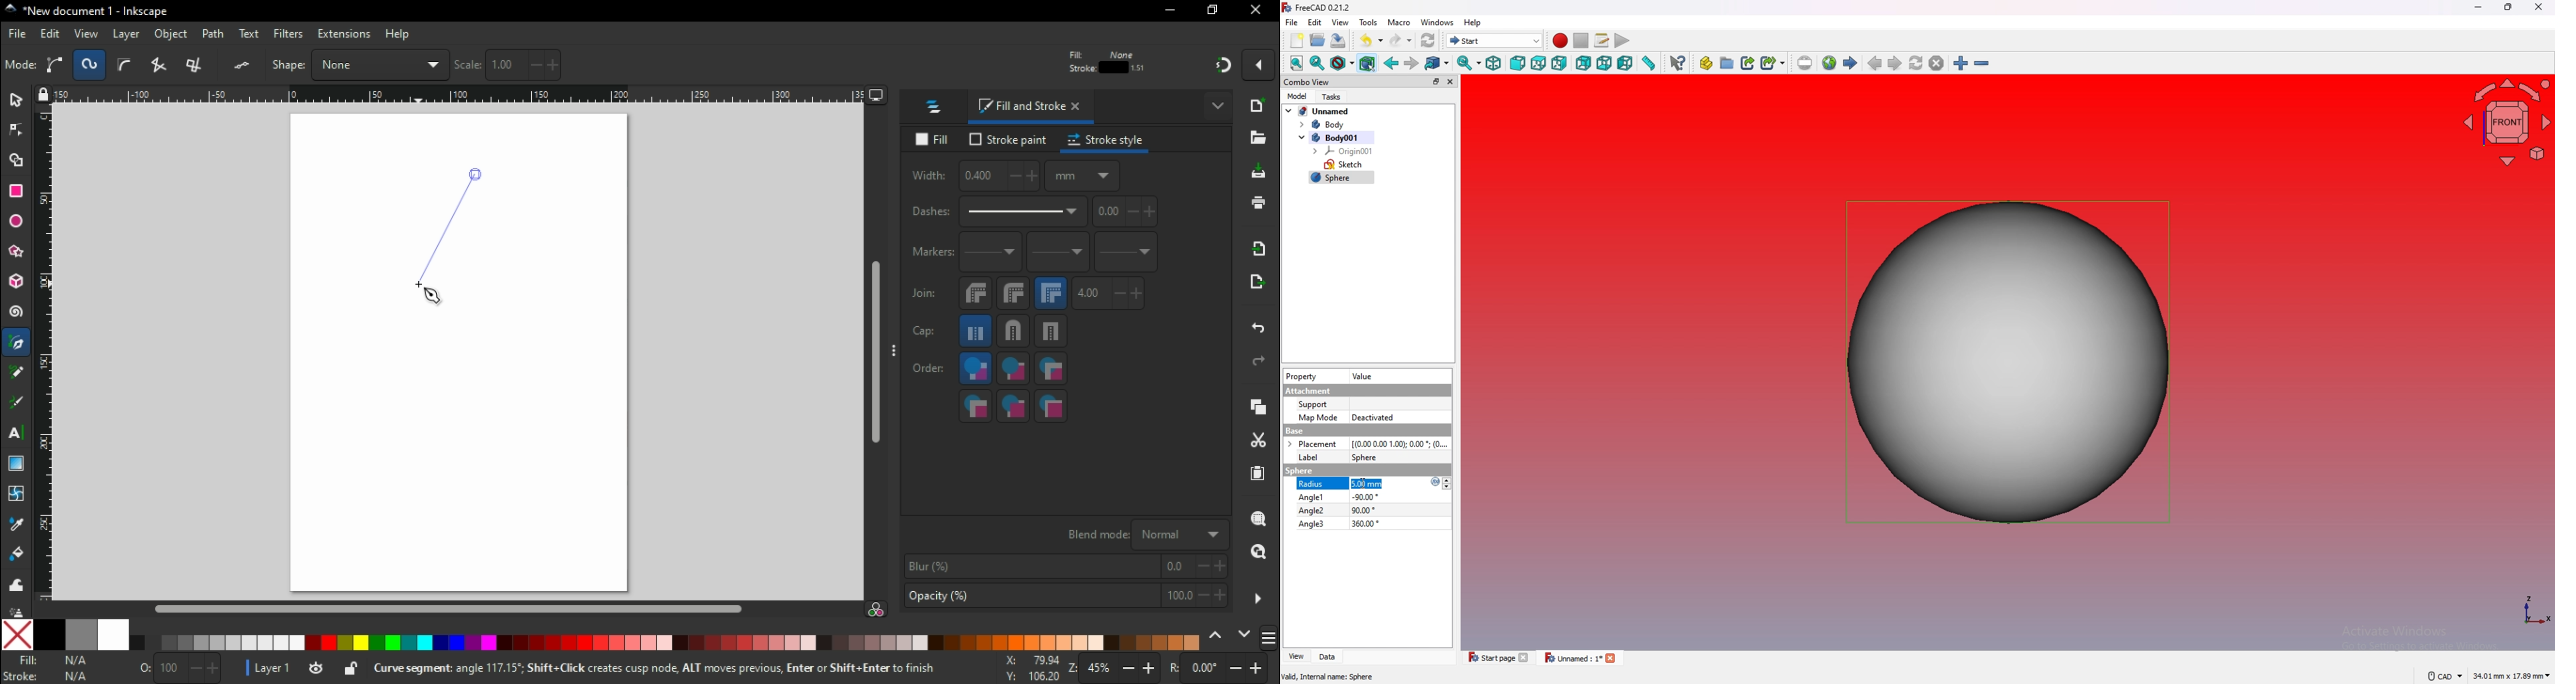 The height and width of the screenshot is (700, 2576). Describe the element at coordinates (128, 68) in the screenshot. I see `create BSplain path` at that location.